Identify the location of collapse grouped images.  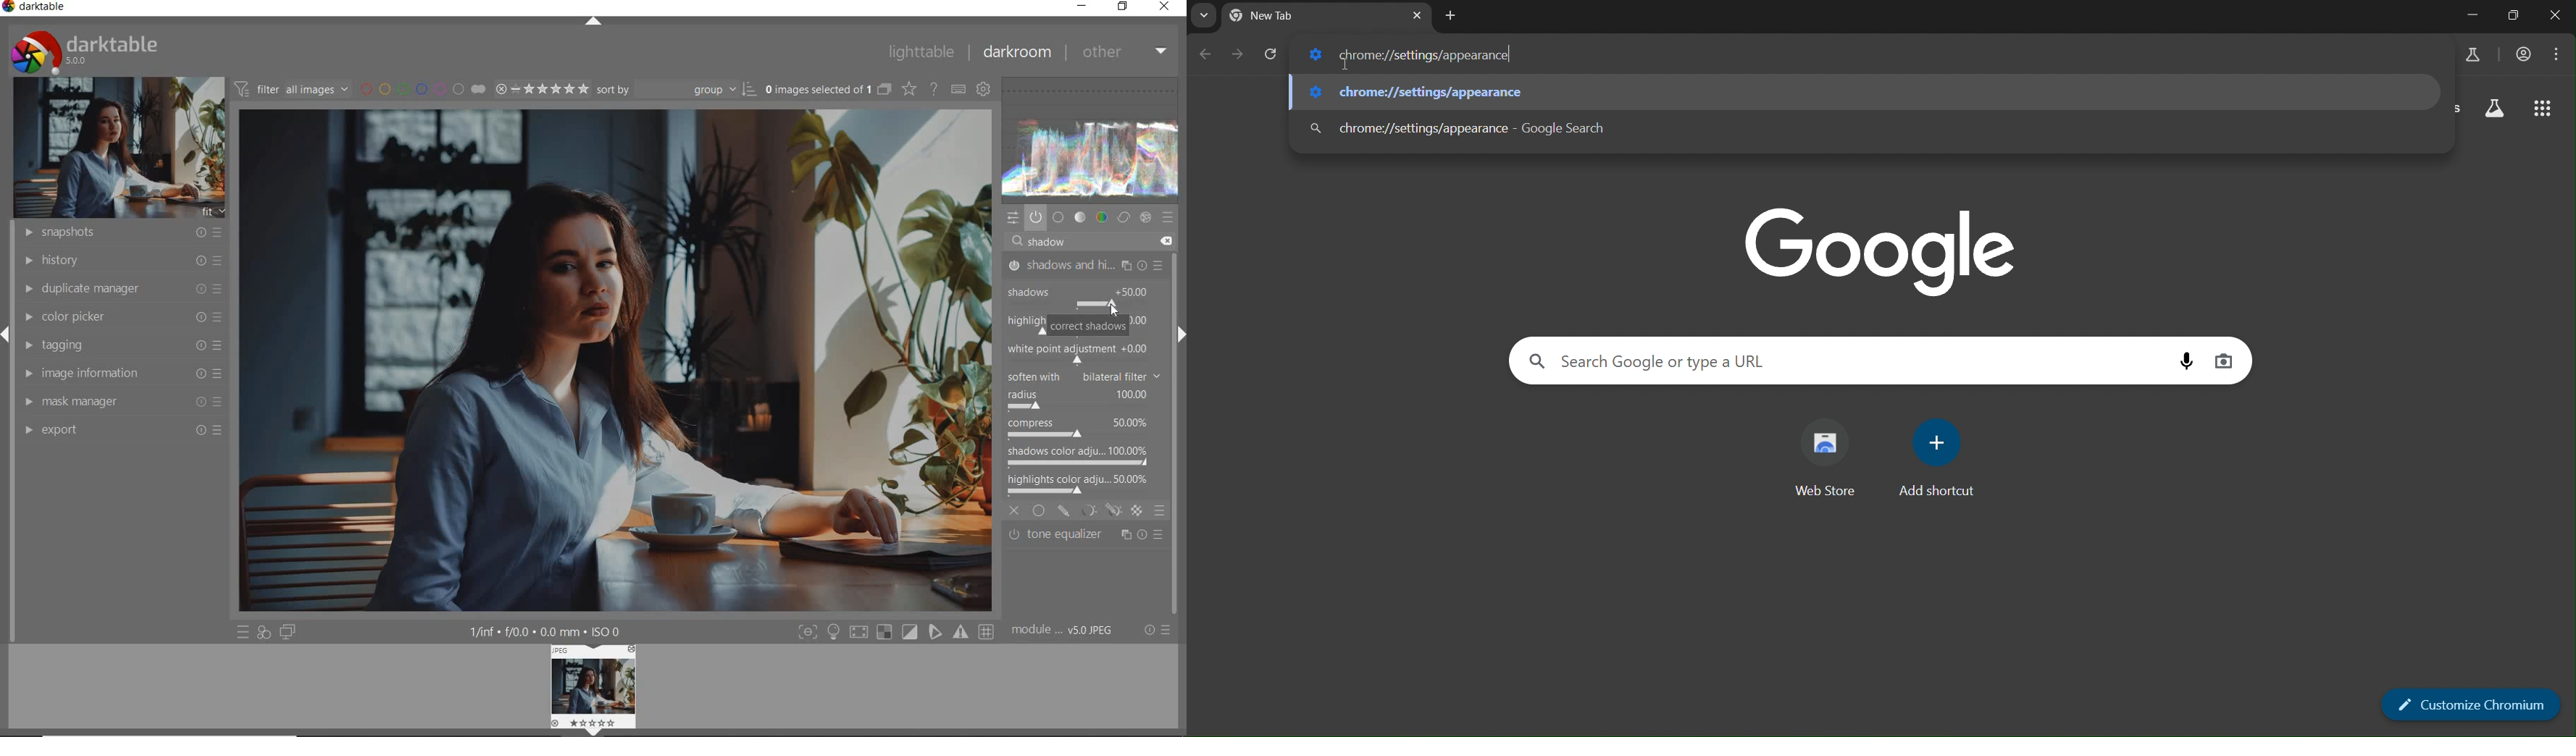
(883, 90).